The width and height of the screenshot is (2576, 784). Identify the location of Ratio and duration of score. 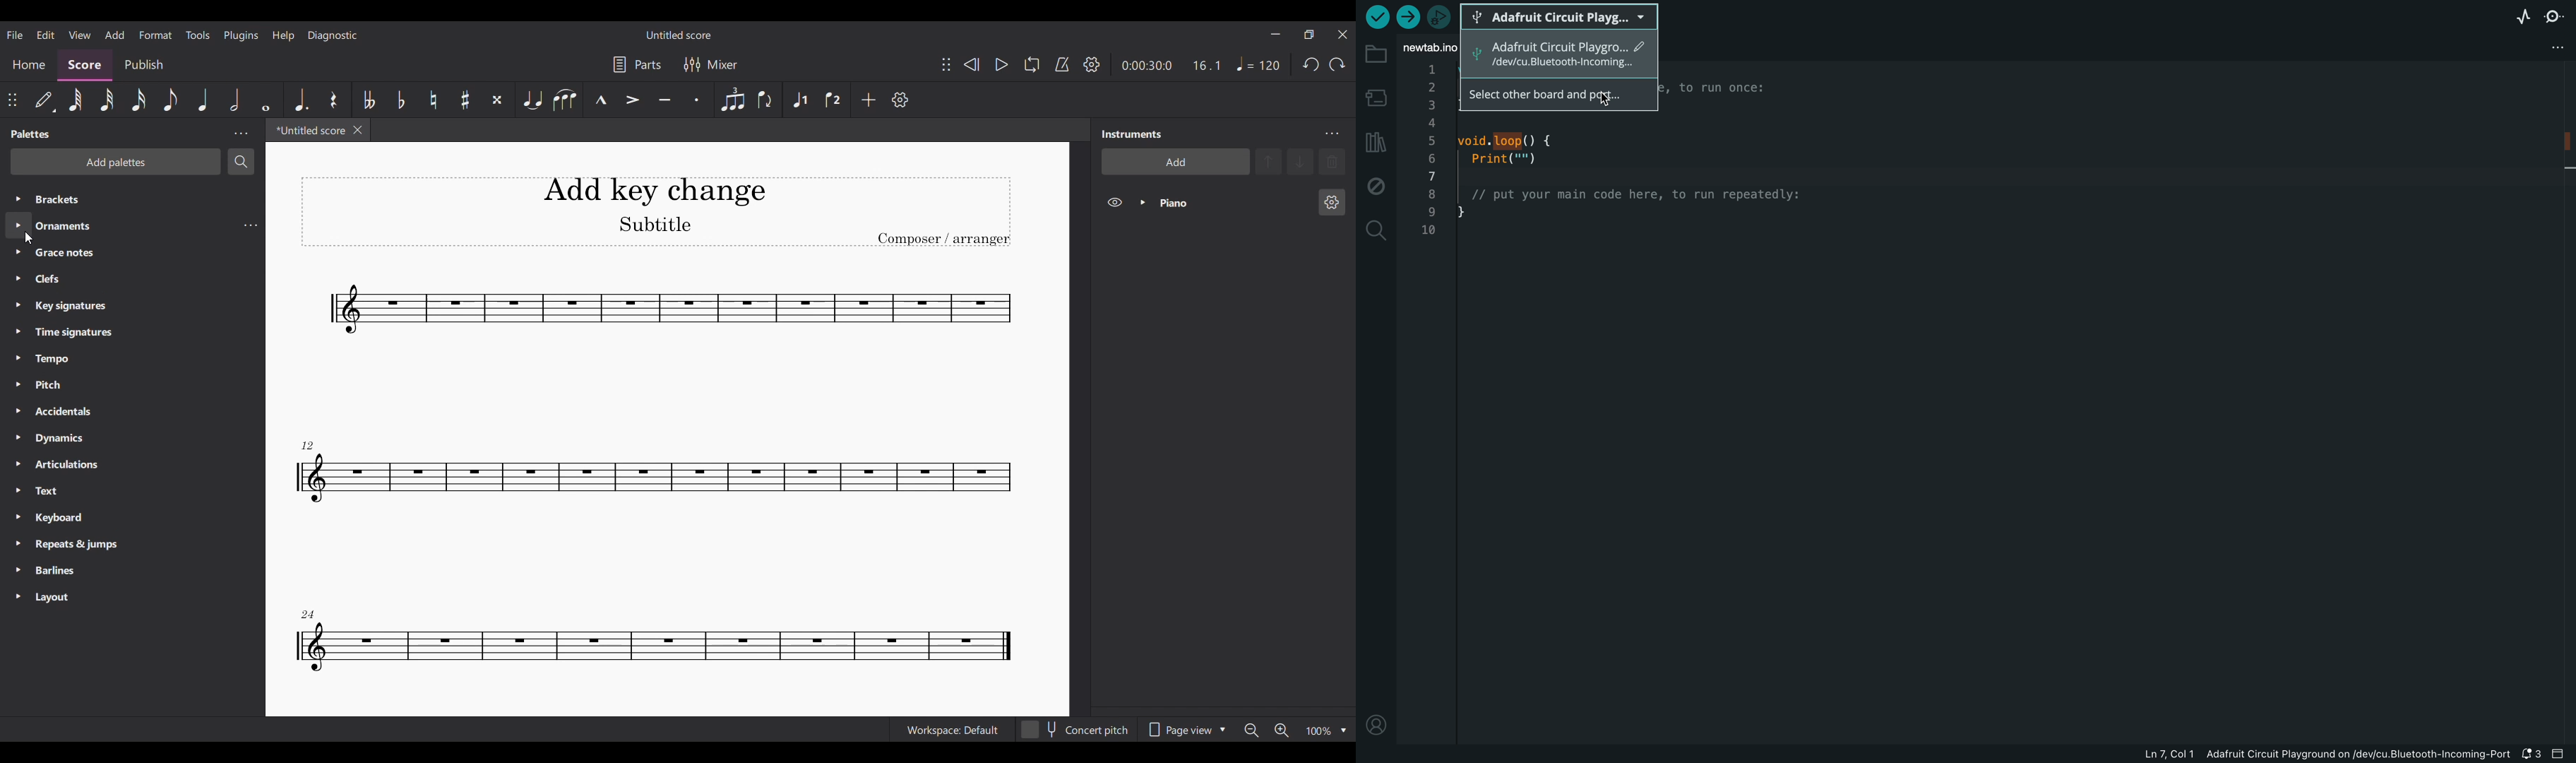
(1171, 65).